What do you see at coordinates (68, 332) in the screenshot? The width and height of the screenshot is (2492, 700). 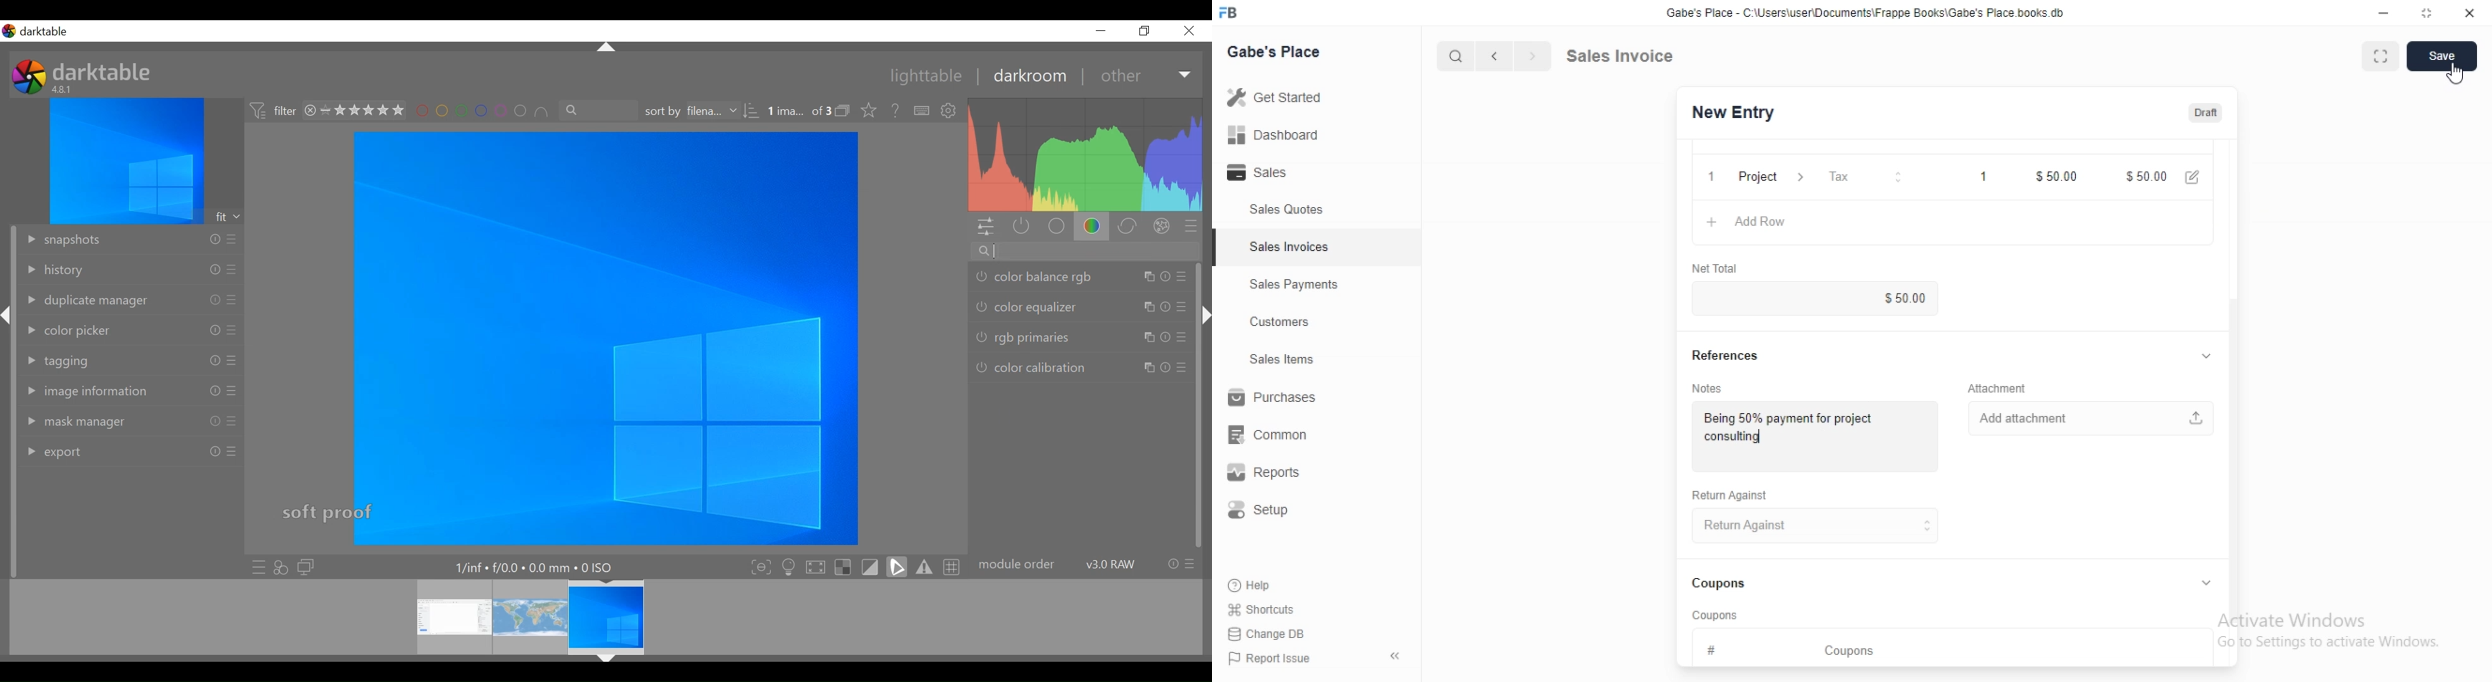 I see `color picker` at bounding box center [68, 332].